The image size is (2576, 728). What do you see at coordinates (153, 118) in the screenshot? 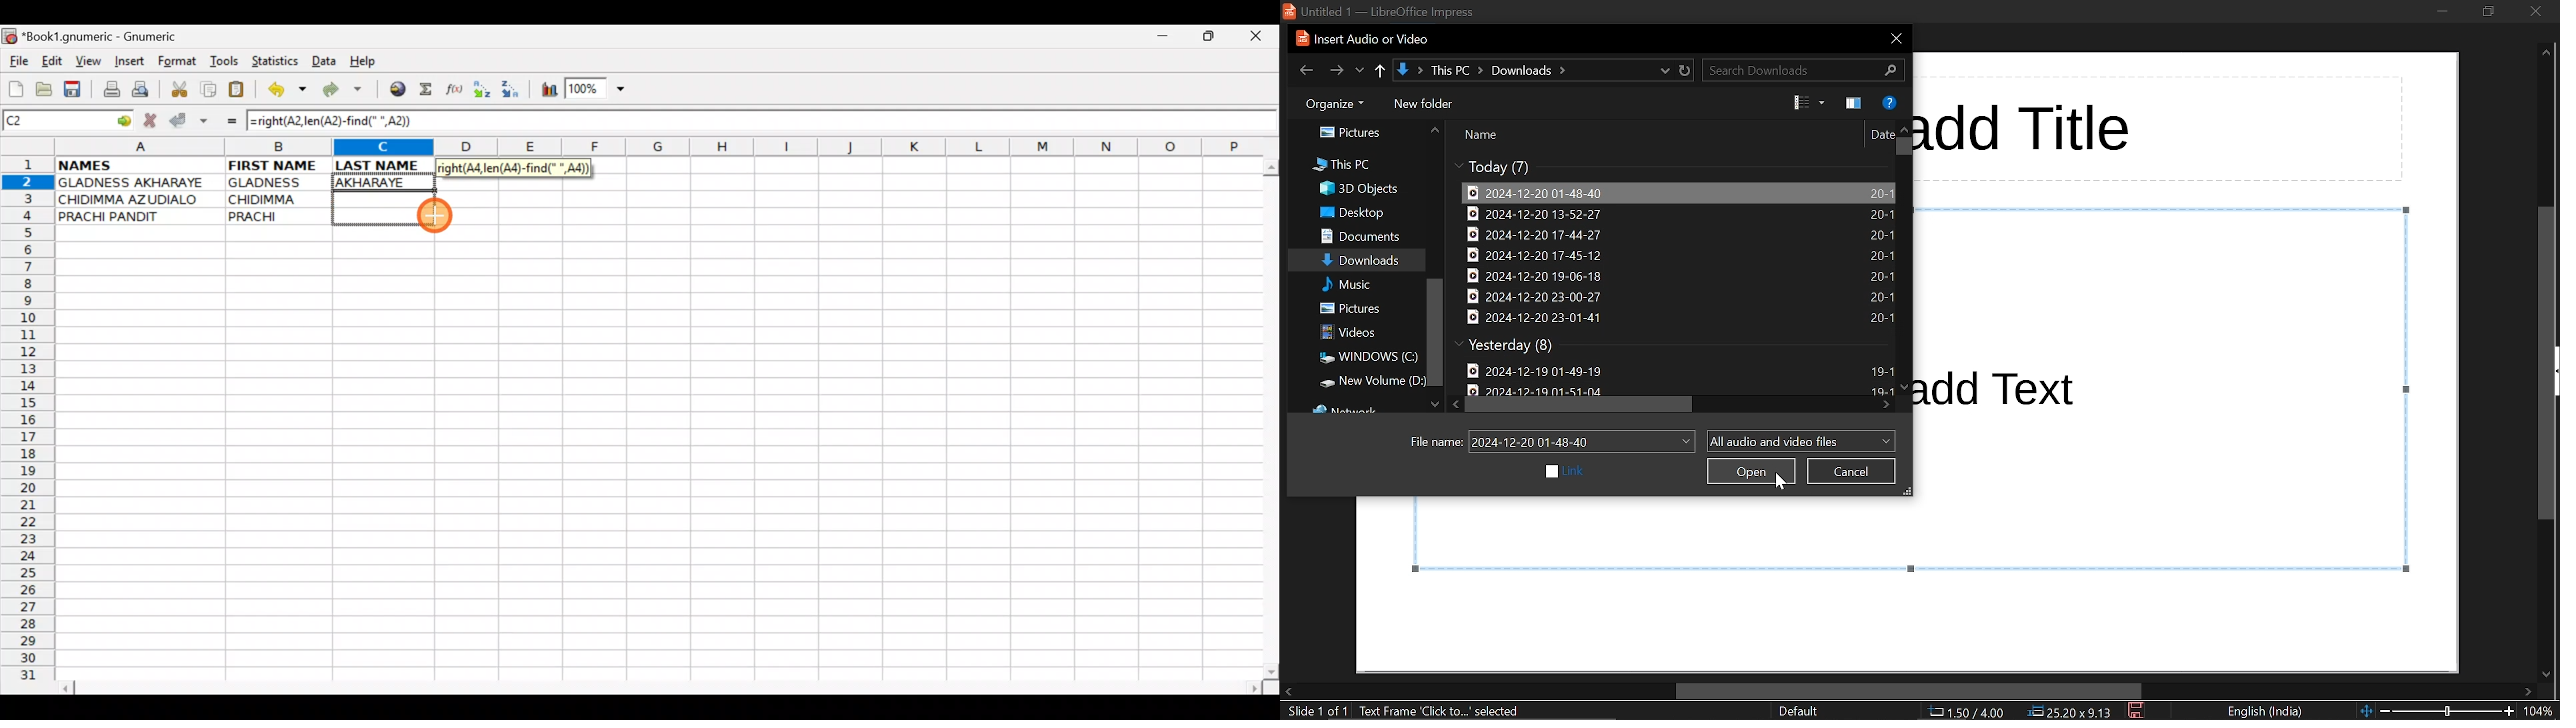
I see `Cancel change` at bounding box center [153, 118].